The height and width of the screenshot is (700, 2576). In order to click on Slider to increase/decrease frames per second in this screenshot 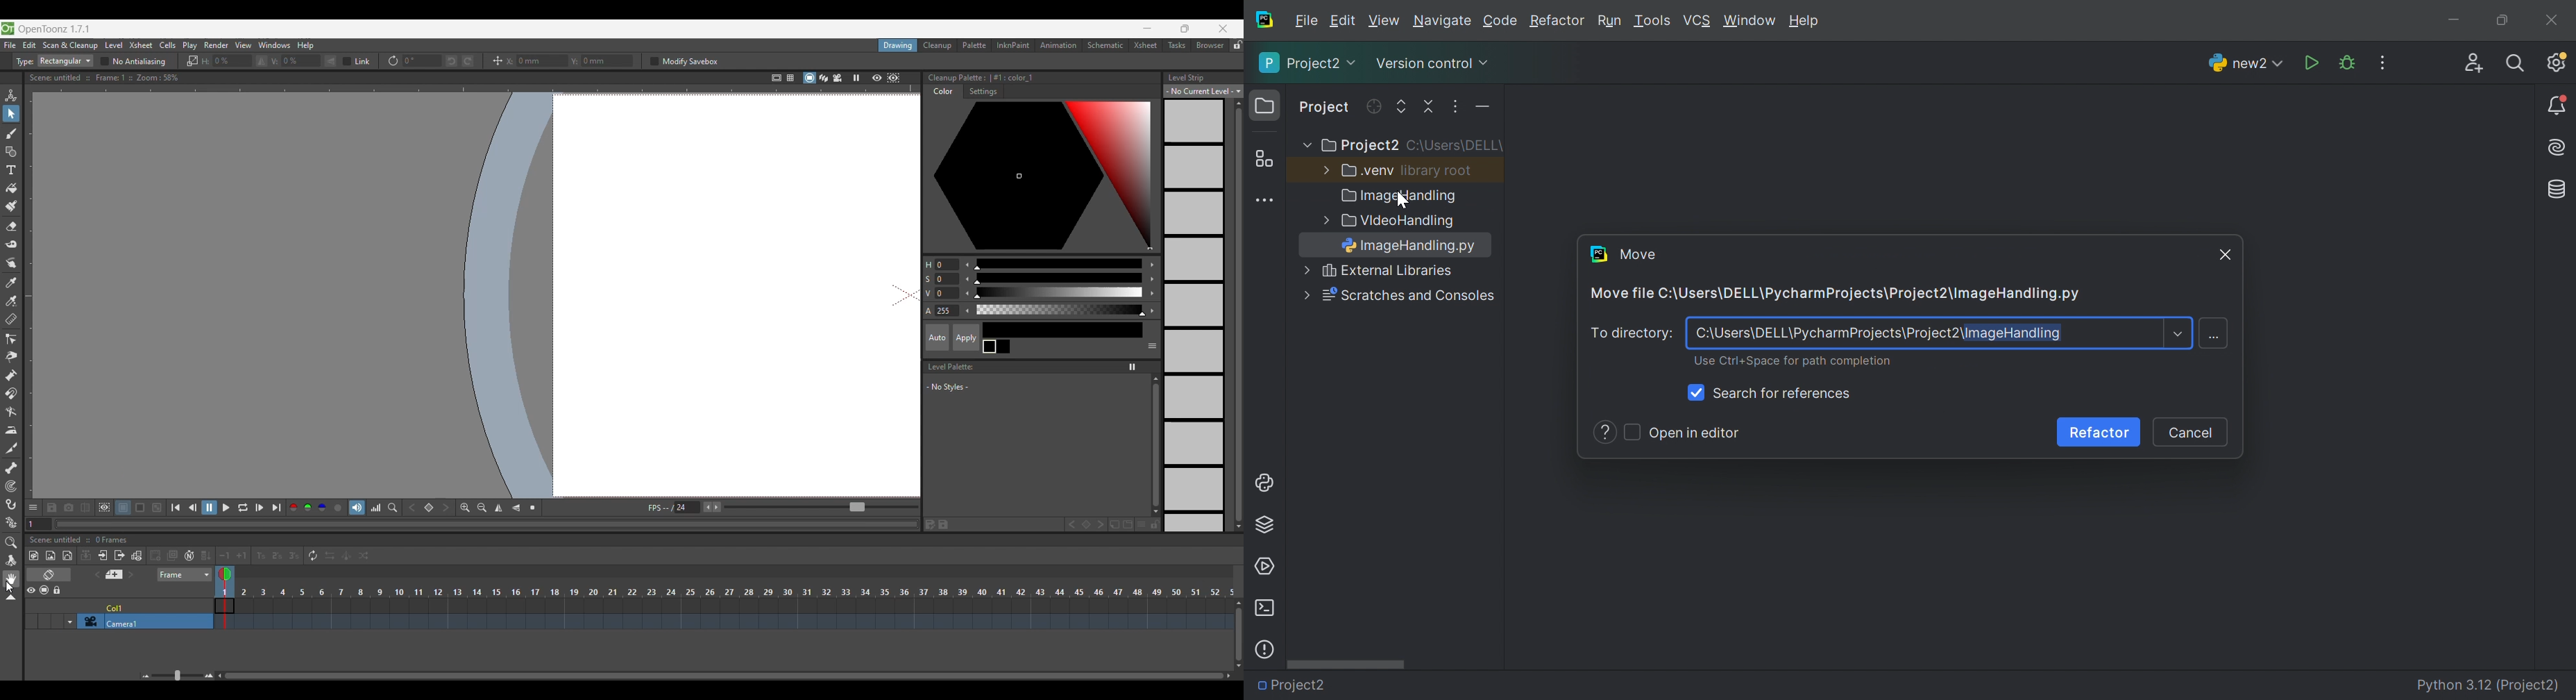, I will do `click(821, 507)`.